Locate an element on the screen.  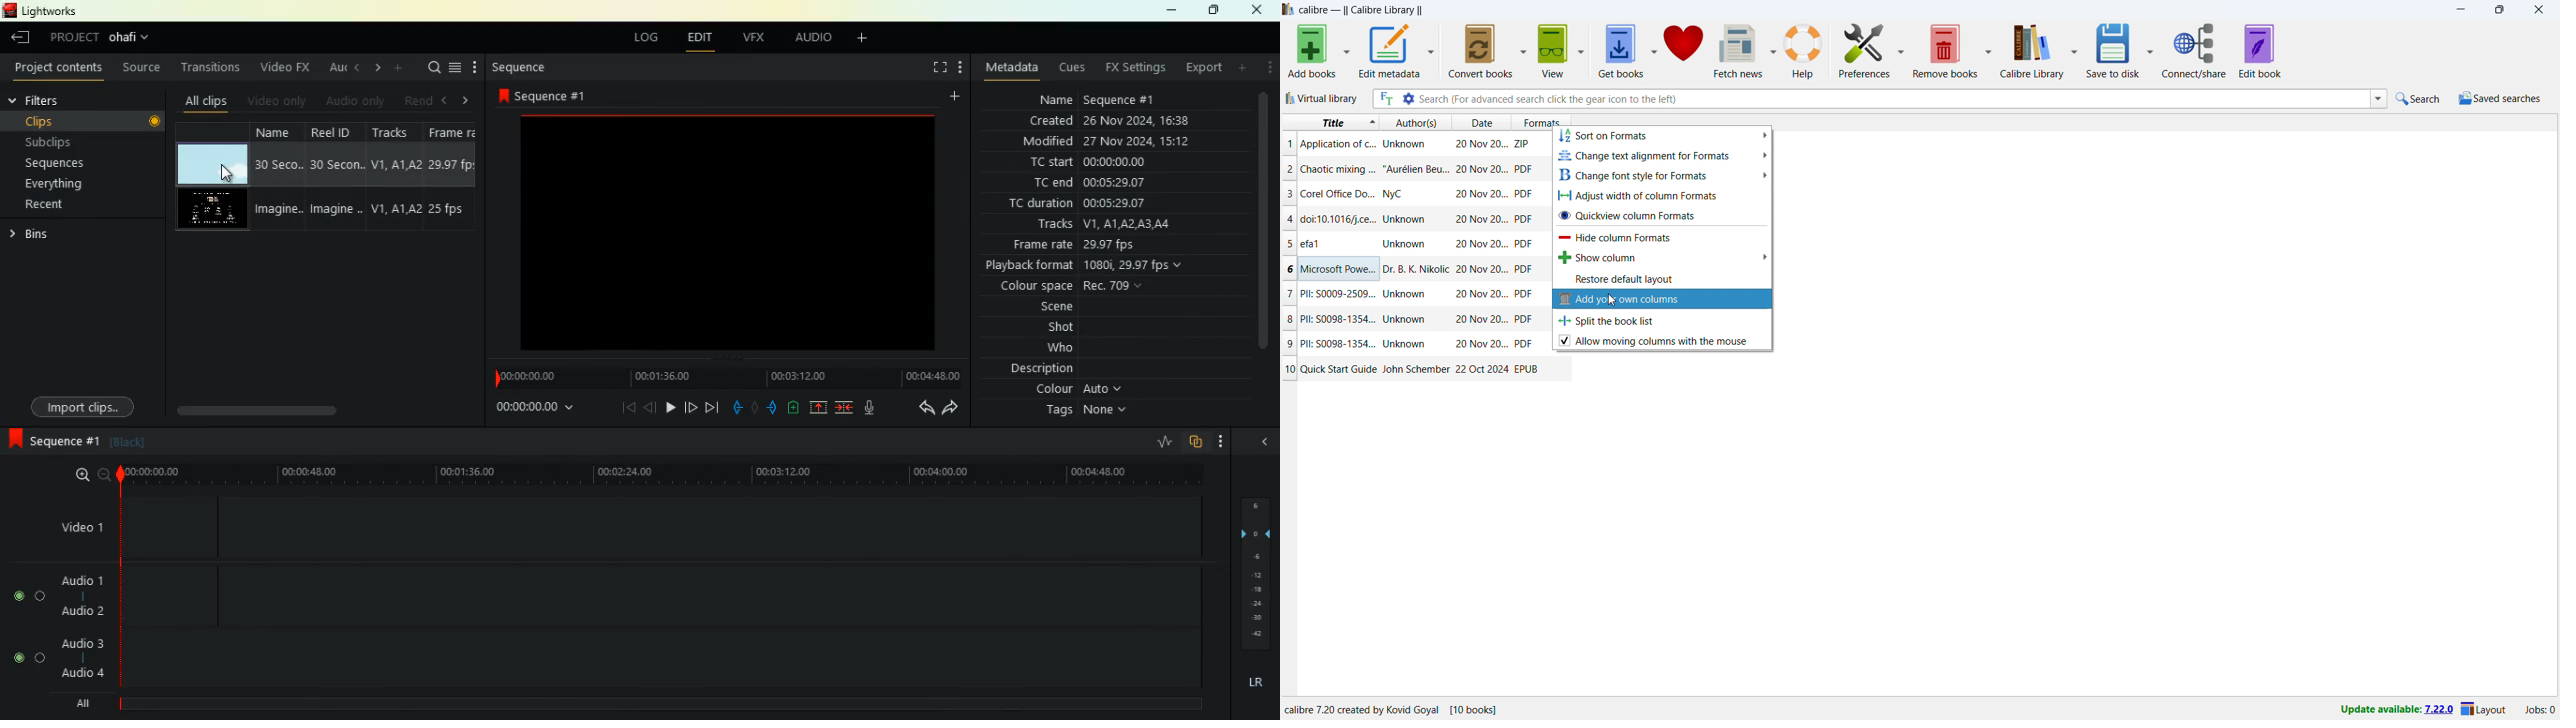
title is located at coordinates (1339, 218).